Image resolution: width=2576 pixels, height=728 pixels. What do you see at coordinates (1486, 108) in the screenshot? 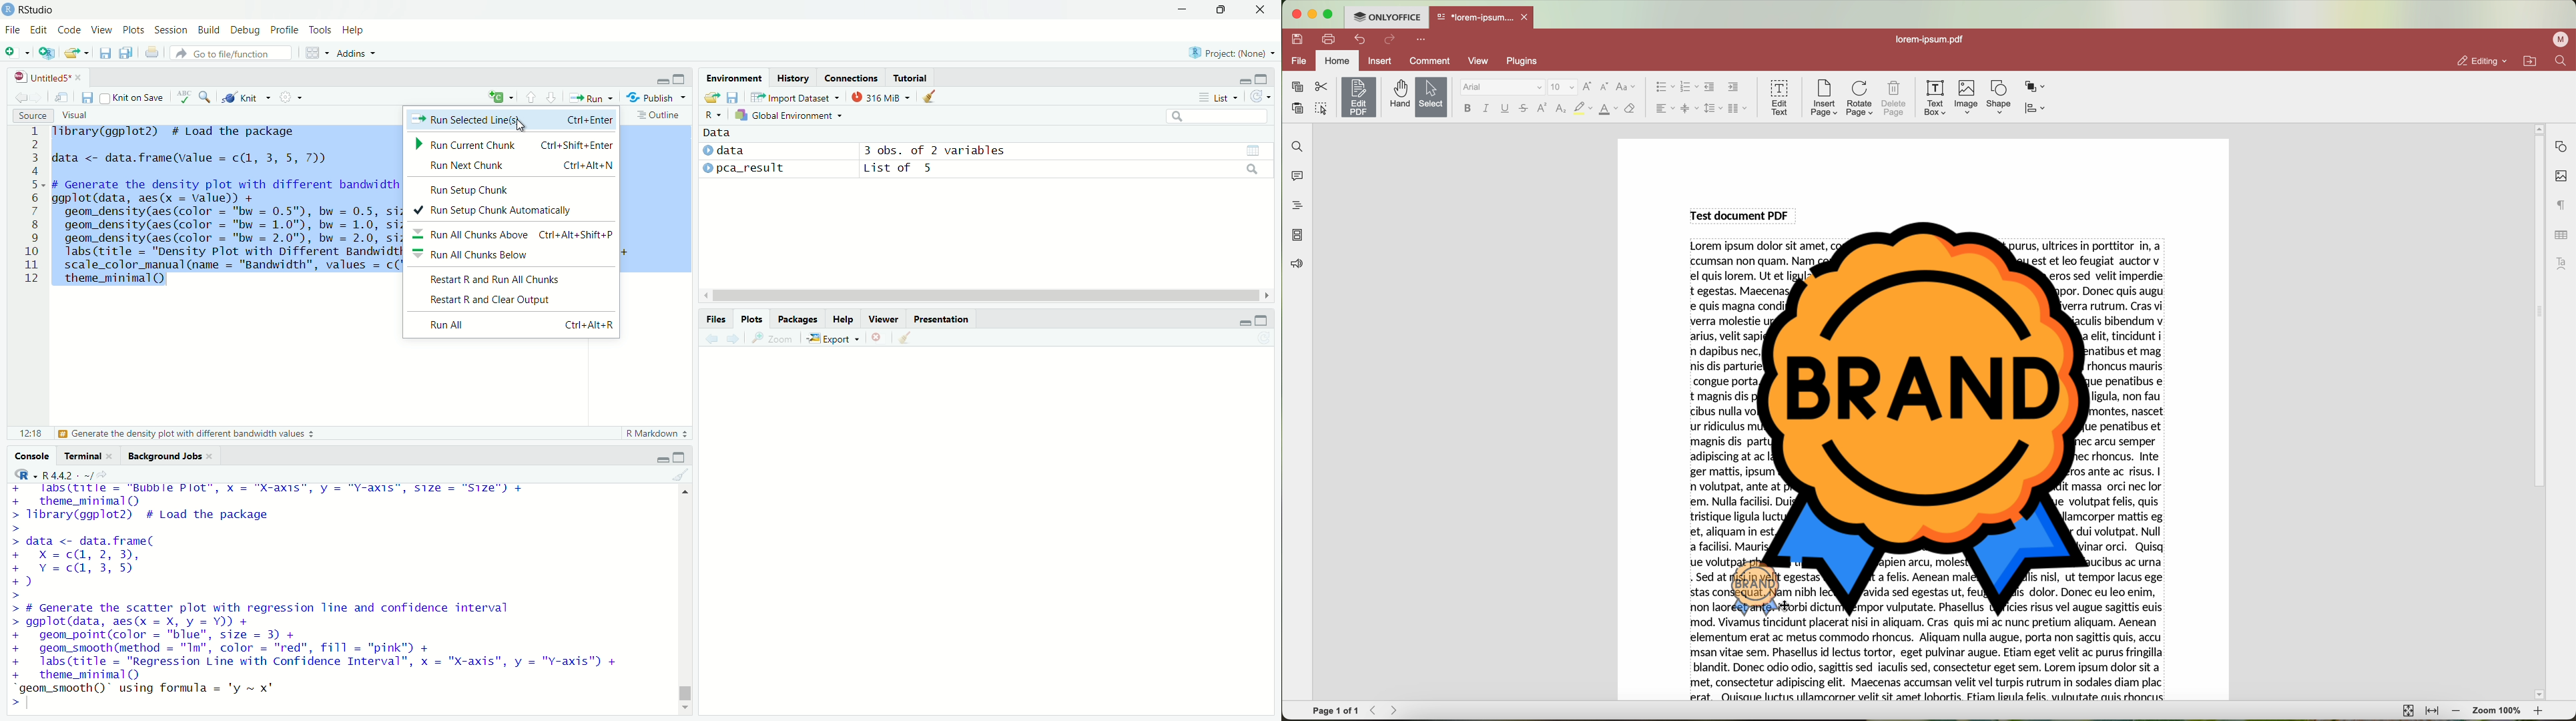
I see `italic` at bounding box center [1486, 108].